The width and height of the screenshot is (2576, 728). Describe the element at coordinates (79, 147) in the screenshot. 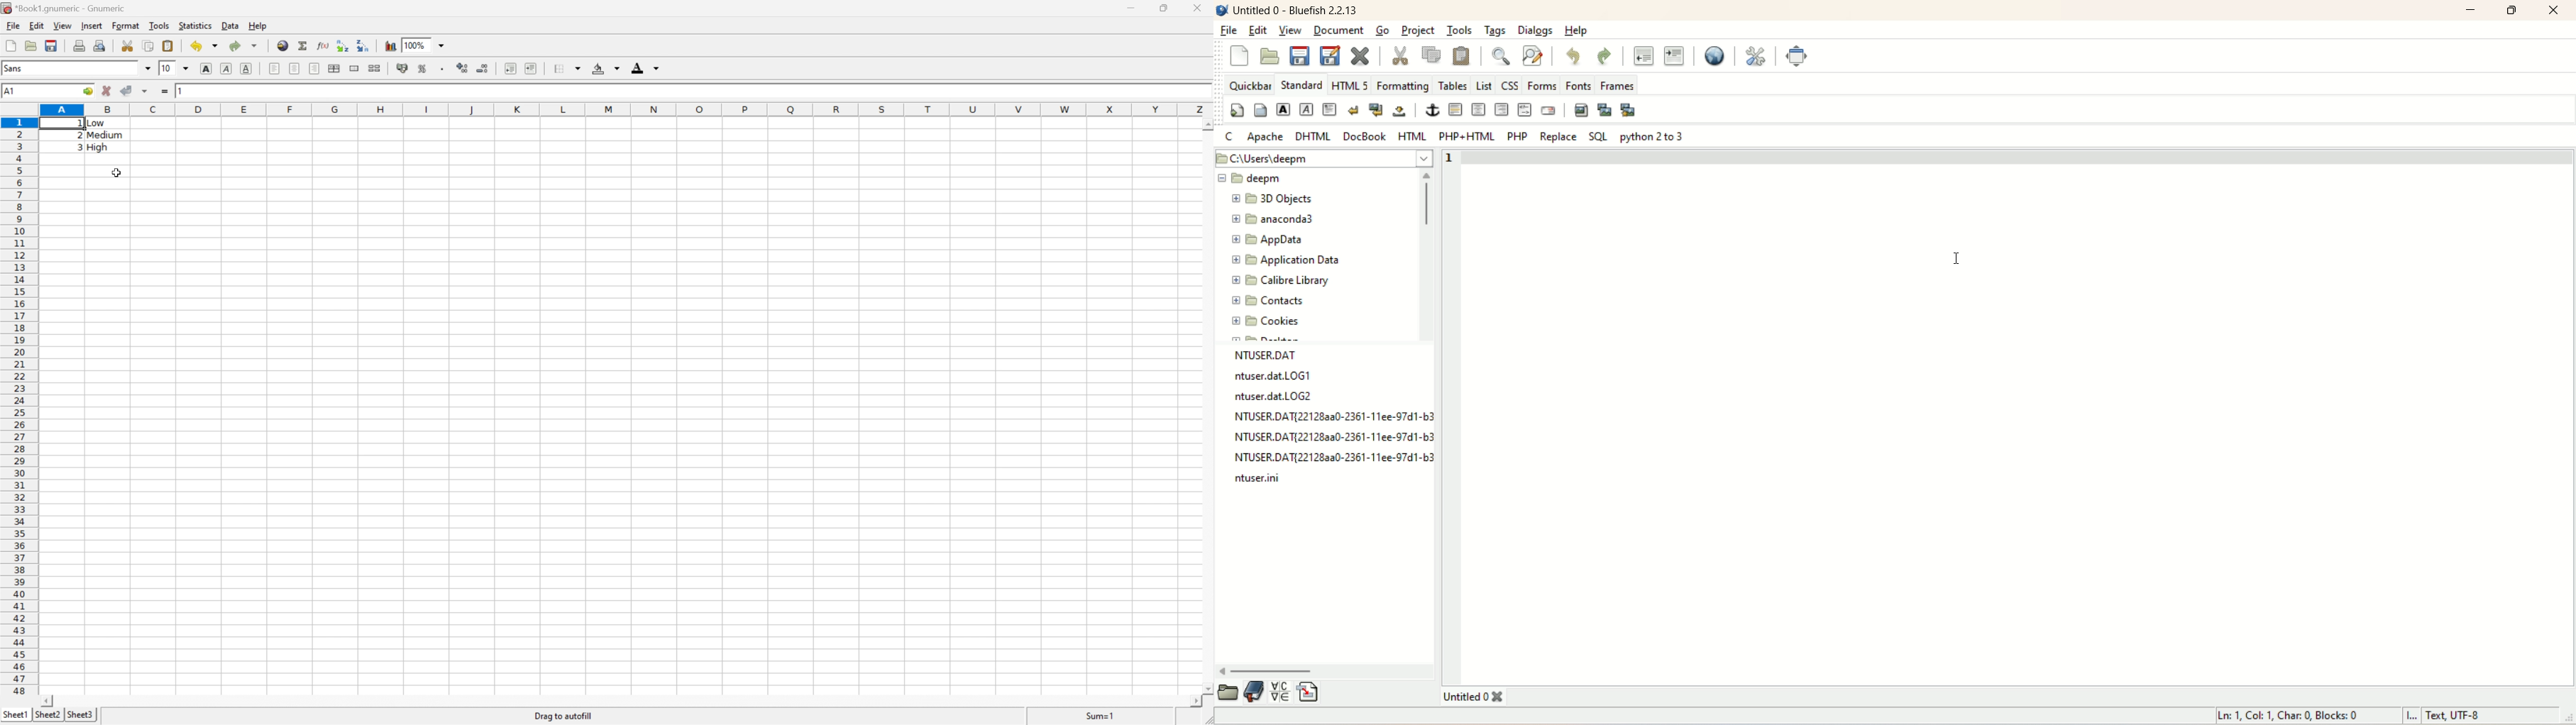

I see `3` at that location.